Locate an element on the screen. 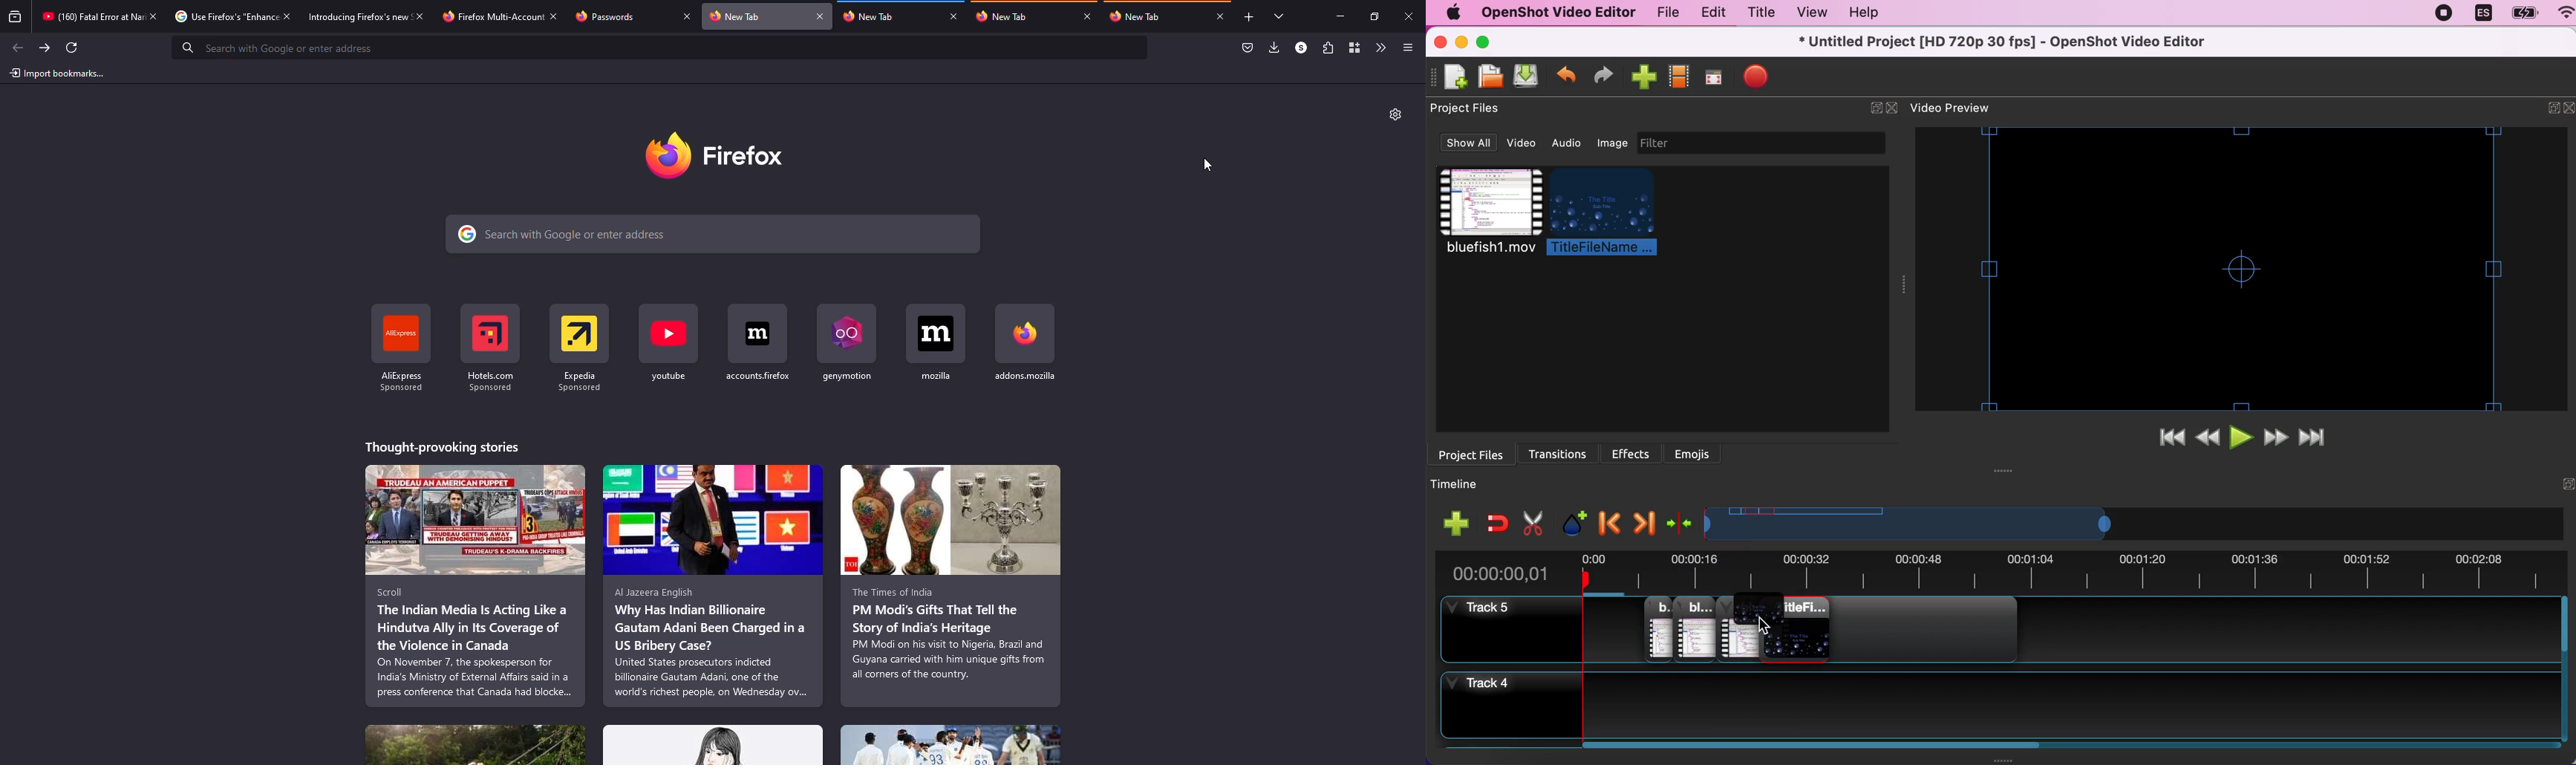 The height and width of the screenshot is (784, 2576). close is located at coordinates (154, 16).